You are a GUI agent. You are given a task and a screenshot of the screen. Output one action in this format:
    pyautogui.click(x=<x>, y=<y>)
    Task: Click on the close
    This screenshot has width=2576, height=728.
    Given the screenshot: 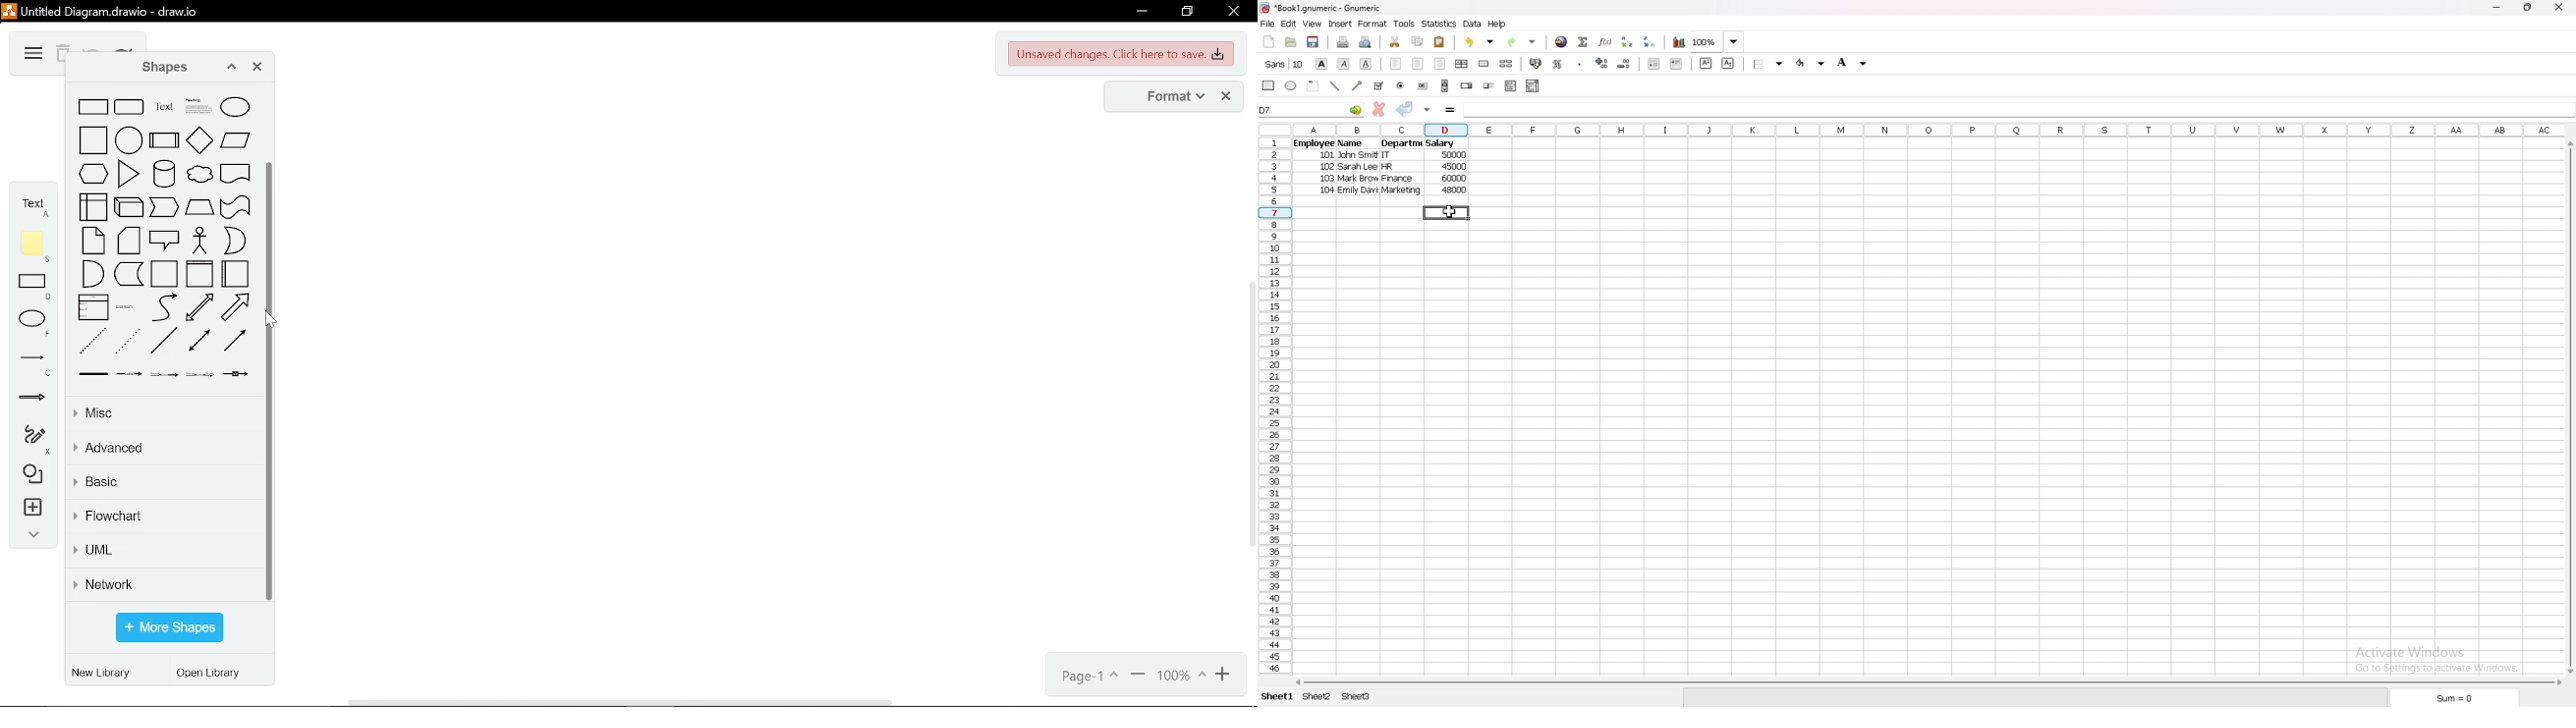 What is the action you would take?
    pyautogui.click(x=1226, y=97)
    